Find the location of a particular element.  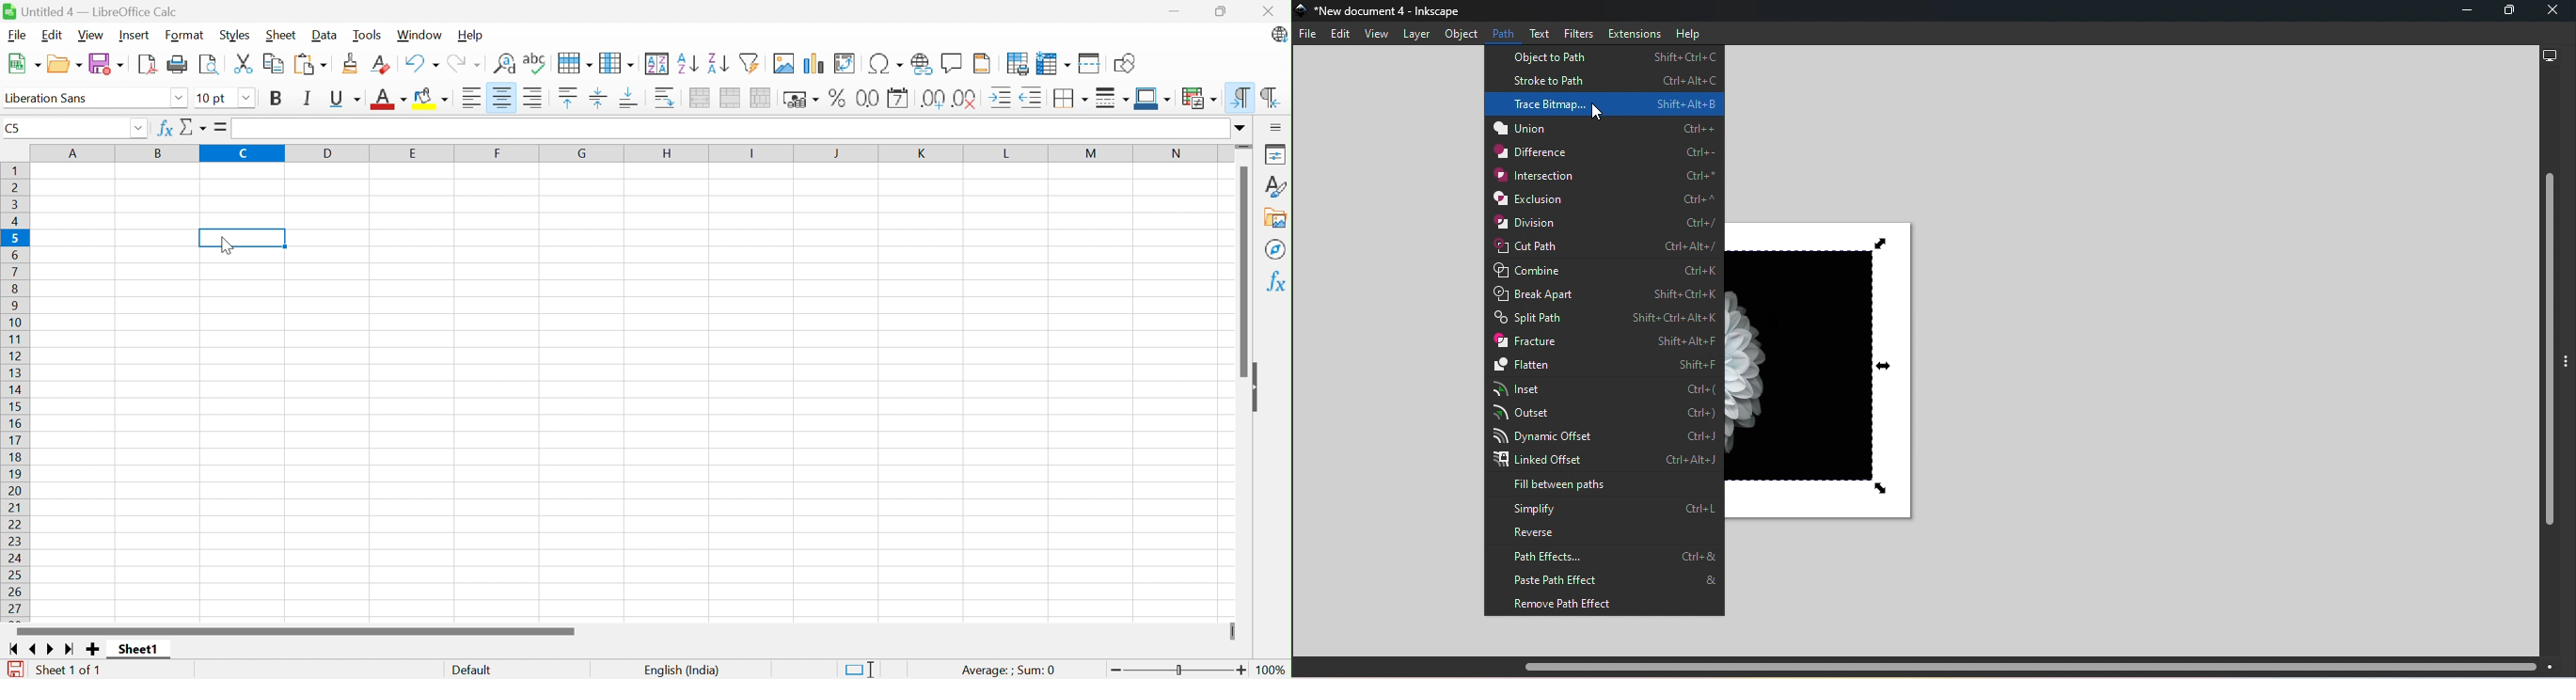

Align Top is located at coordinates (567, 98).